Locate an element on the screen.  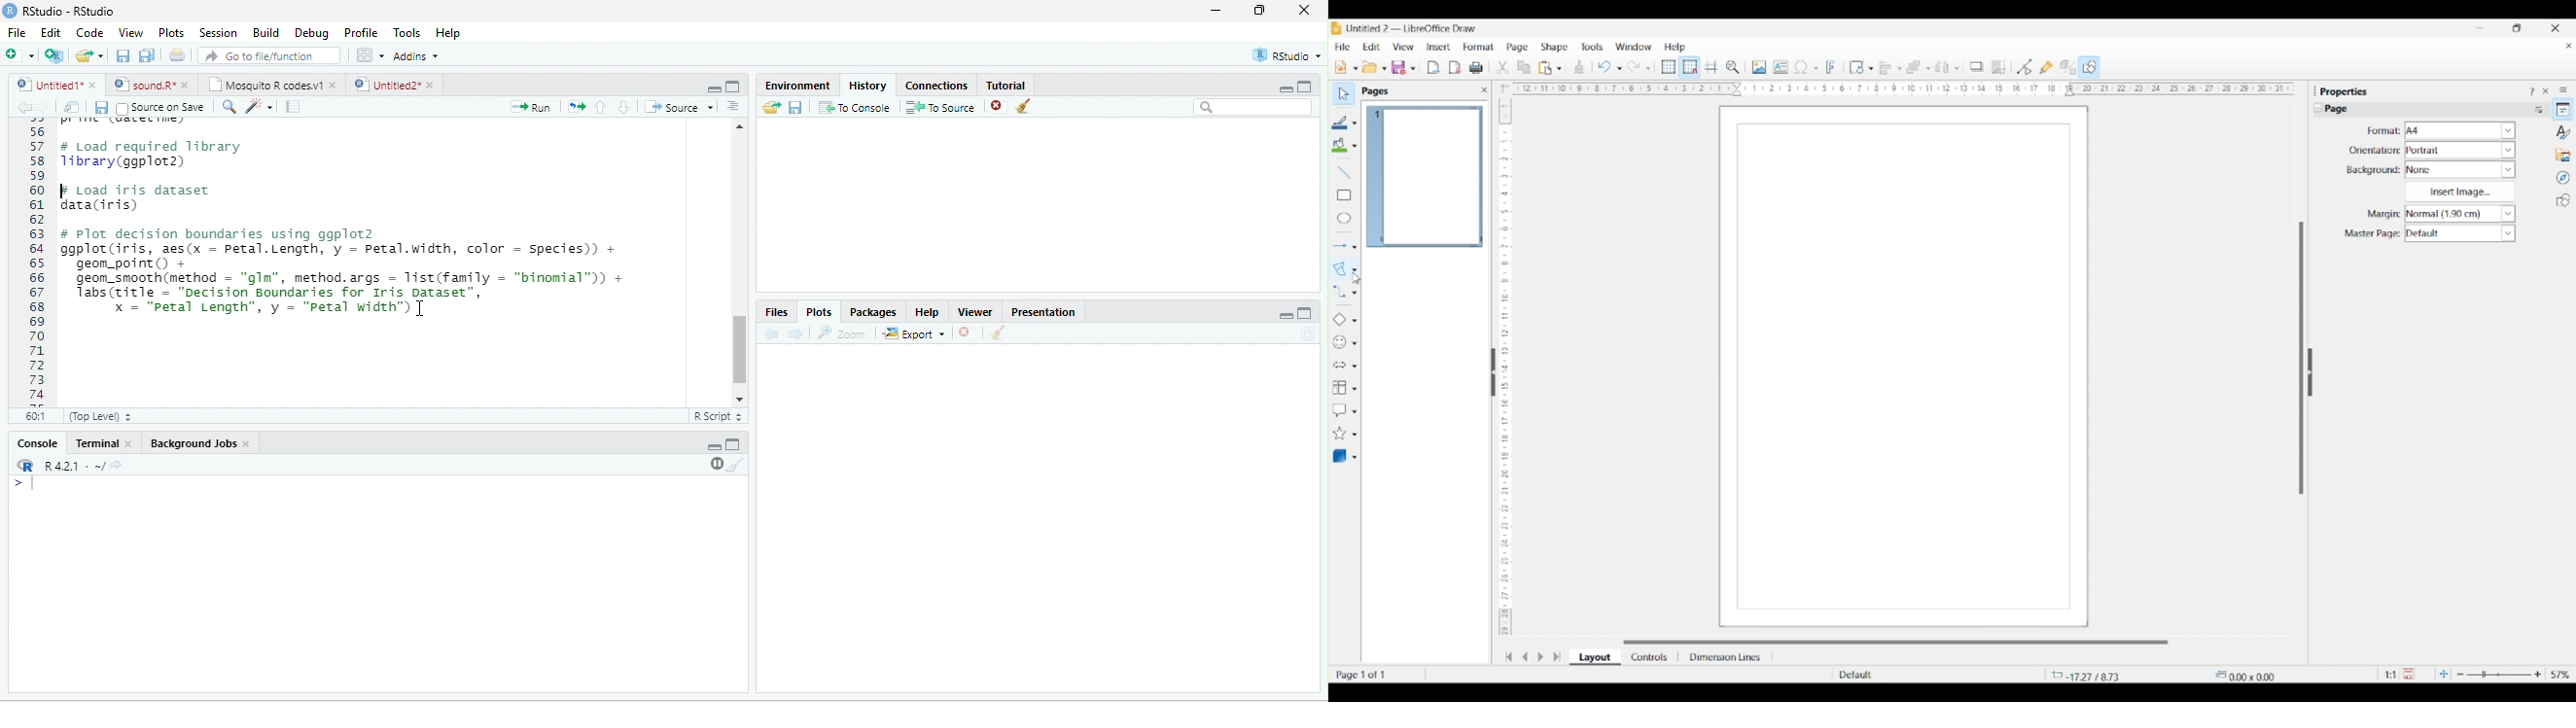
Blank page is located at coordinates (1904, 367).